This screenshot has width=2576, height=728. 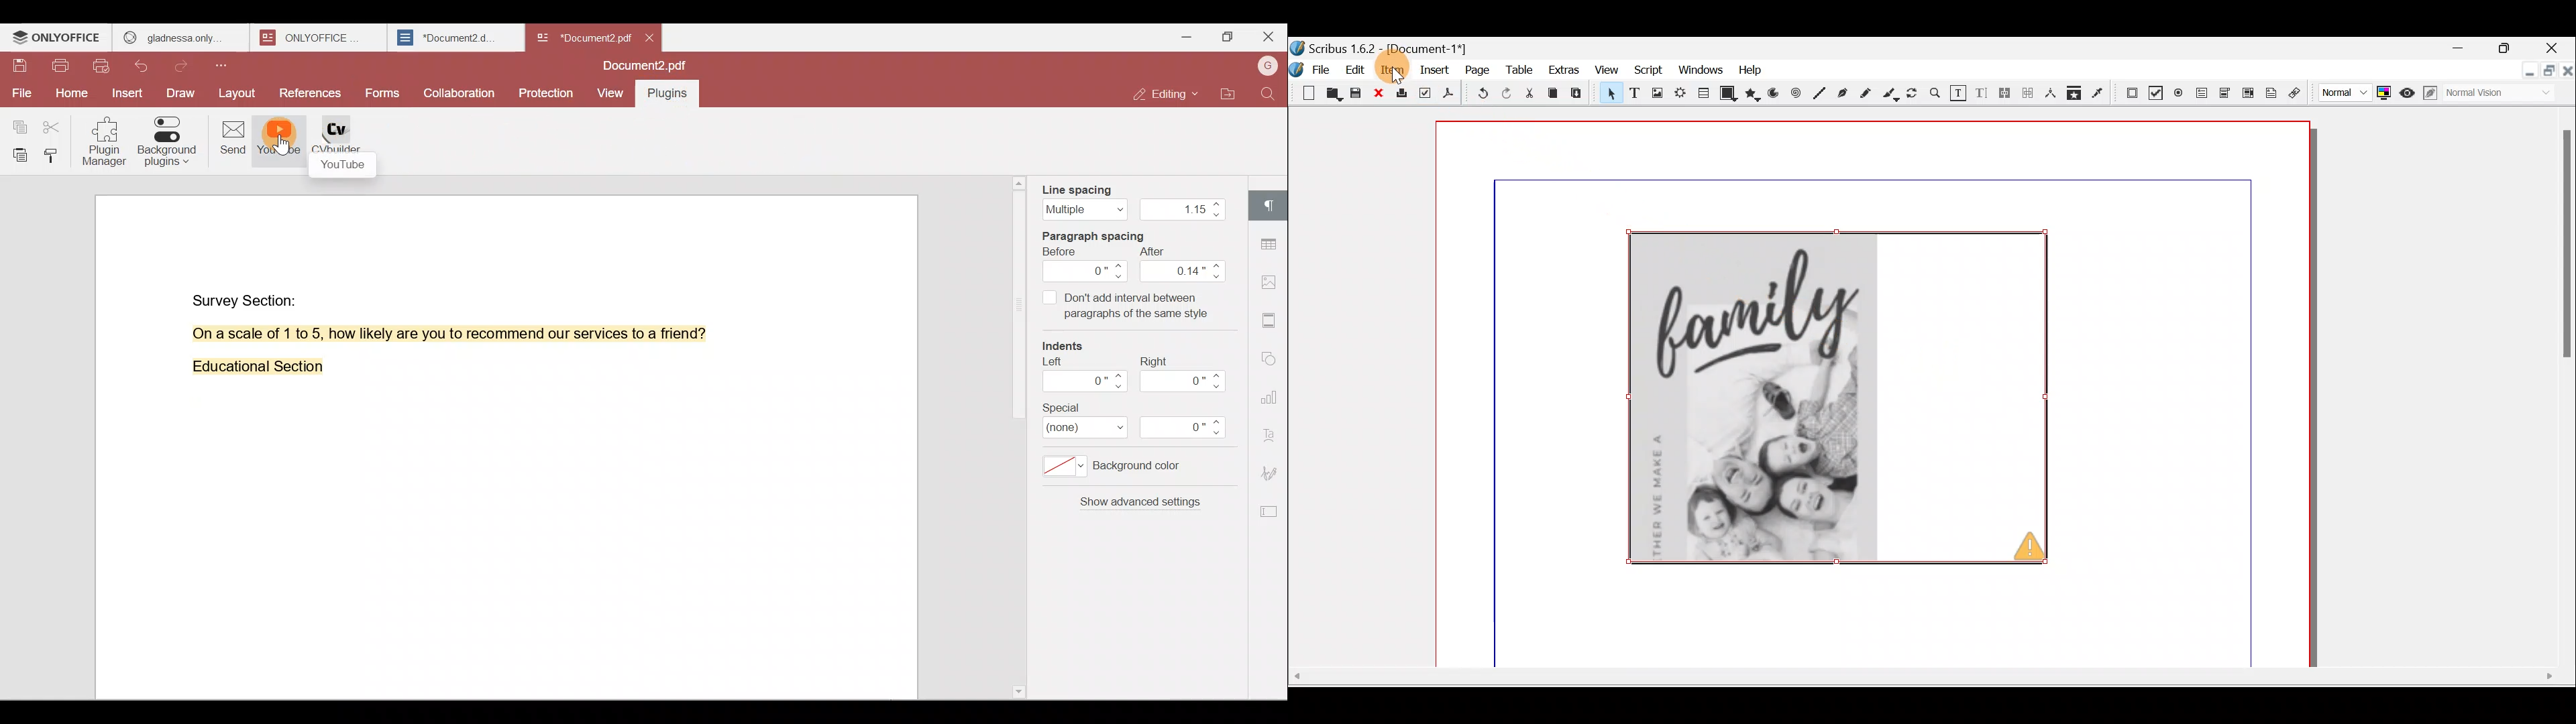 What do you see at coordinates (1183, 36) in the screenshot?
I see `Minimize` at bounding box center [1183, 36].